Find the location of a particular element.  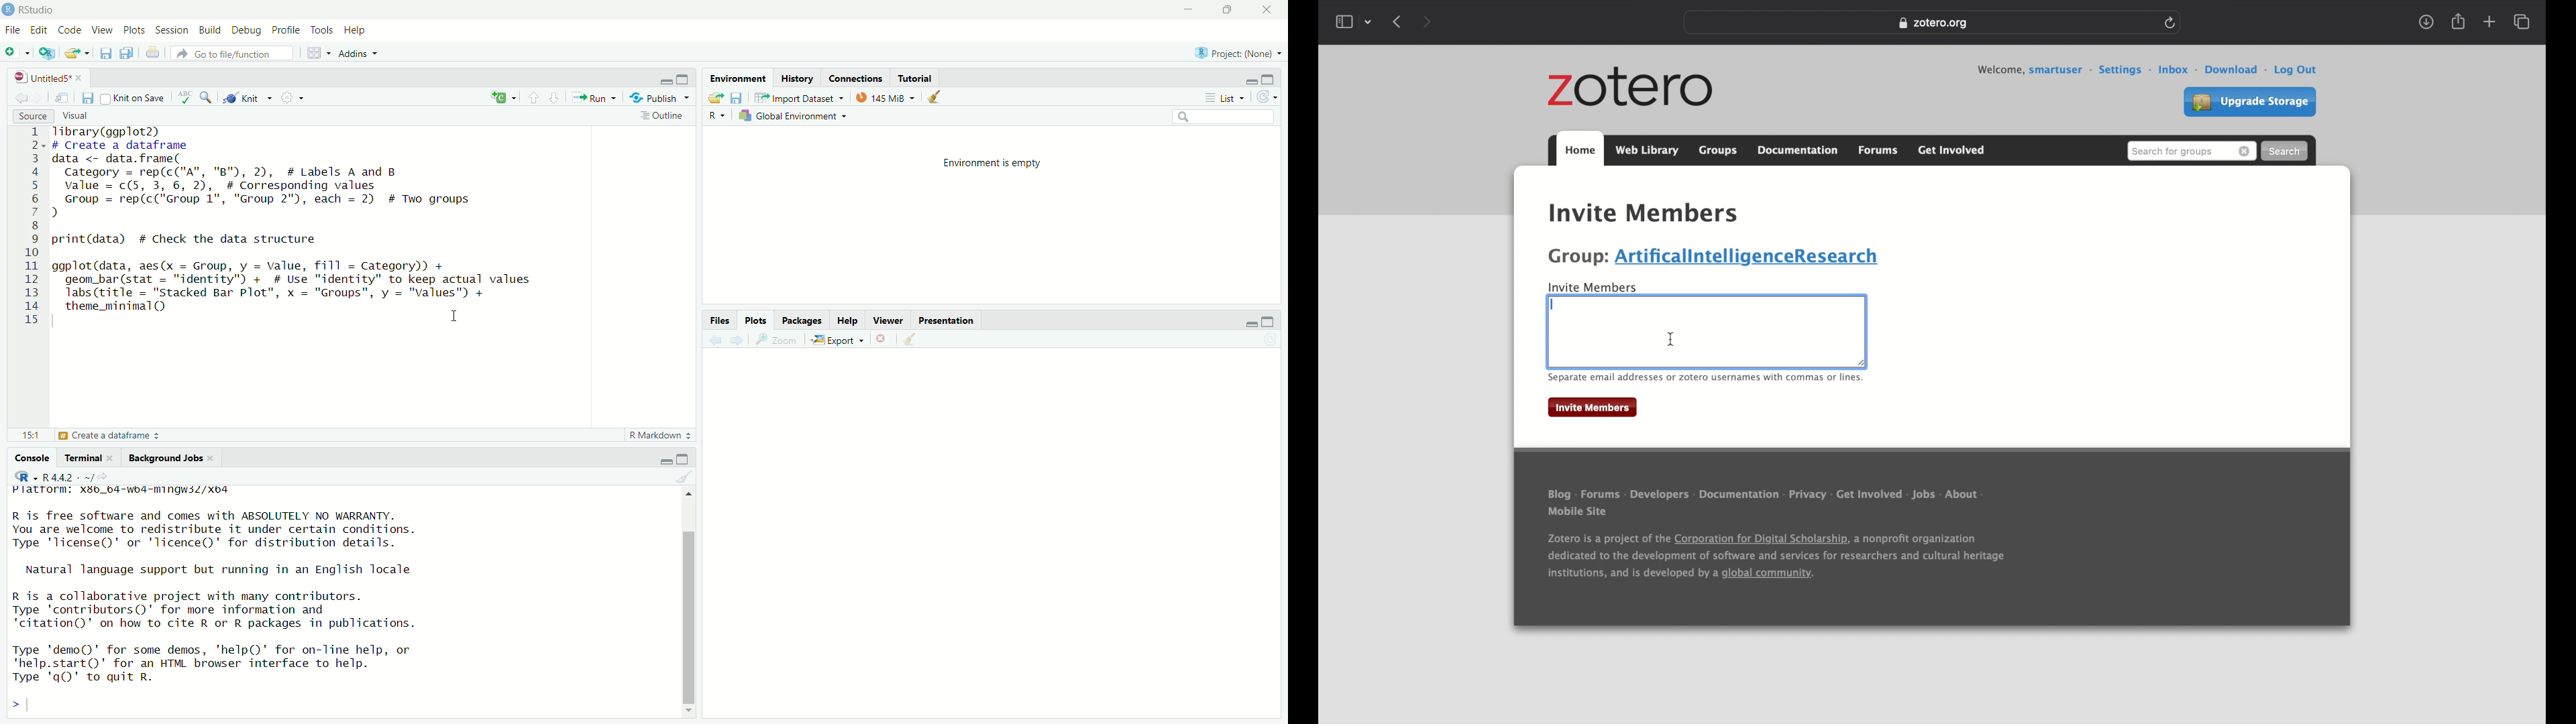

next  is located at coordinates (1430, 21).